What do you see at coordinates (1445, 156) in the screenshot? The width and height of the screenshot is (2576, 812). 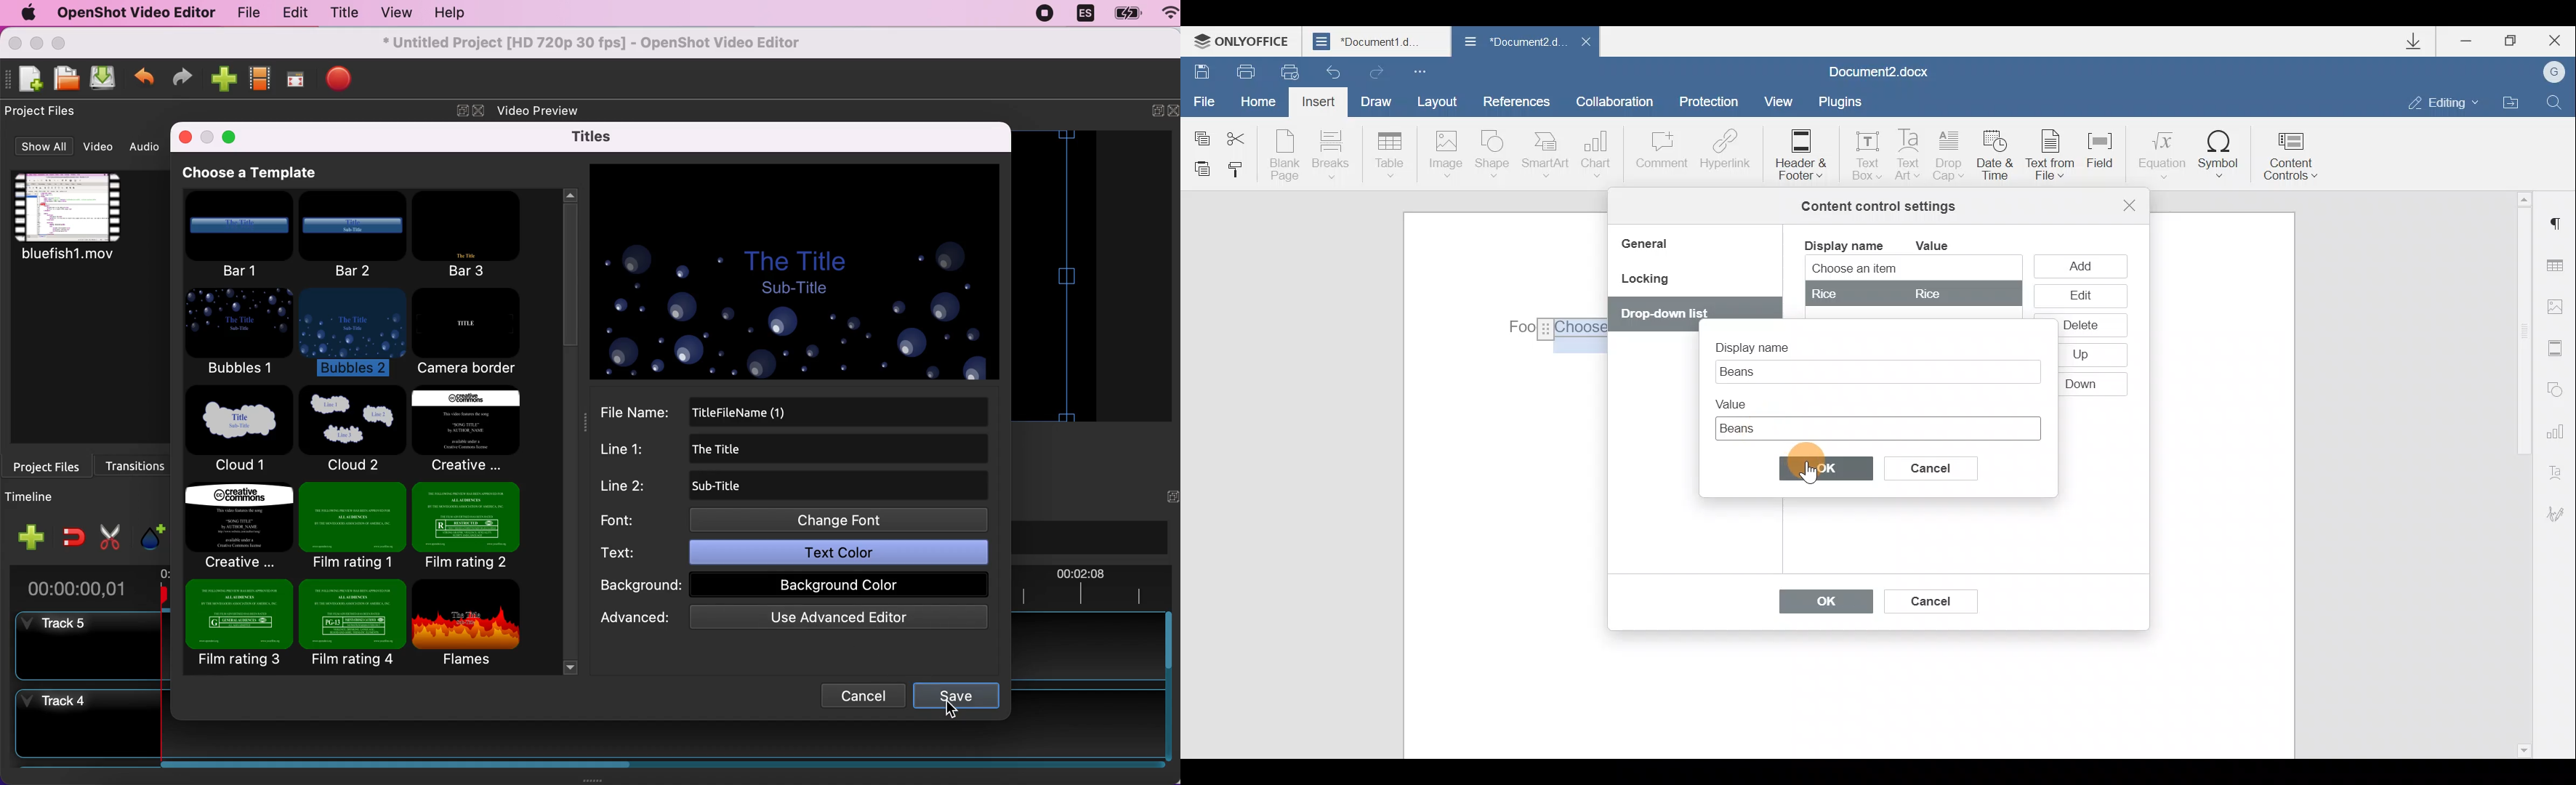 I see `Image` at bounding box center [1445, 156].